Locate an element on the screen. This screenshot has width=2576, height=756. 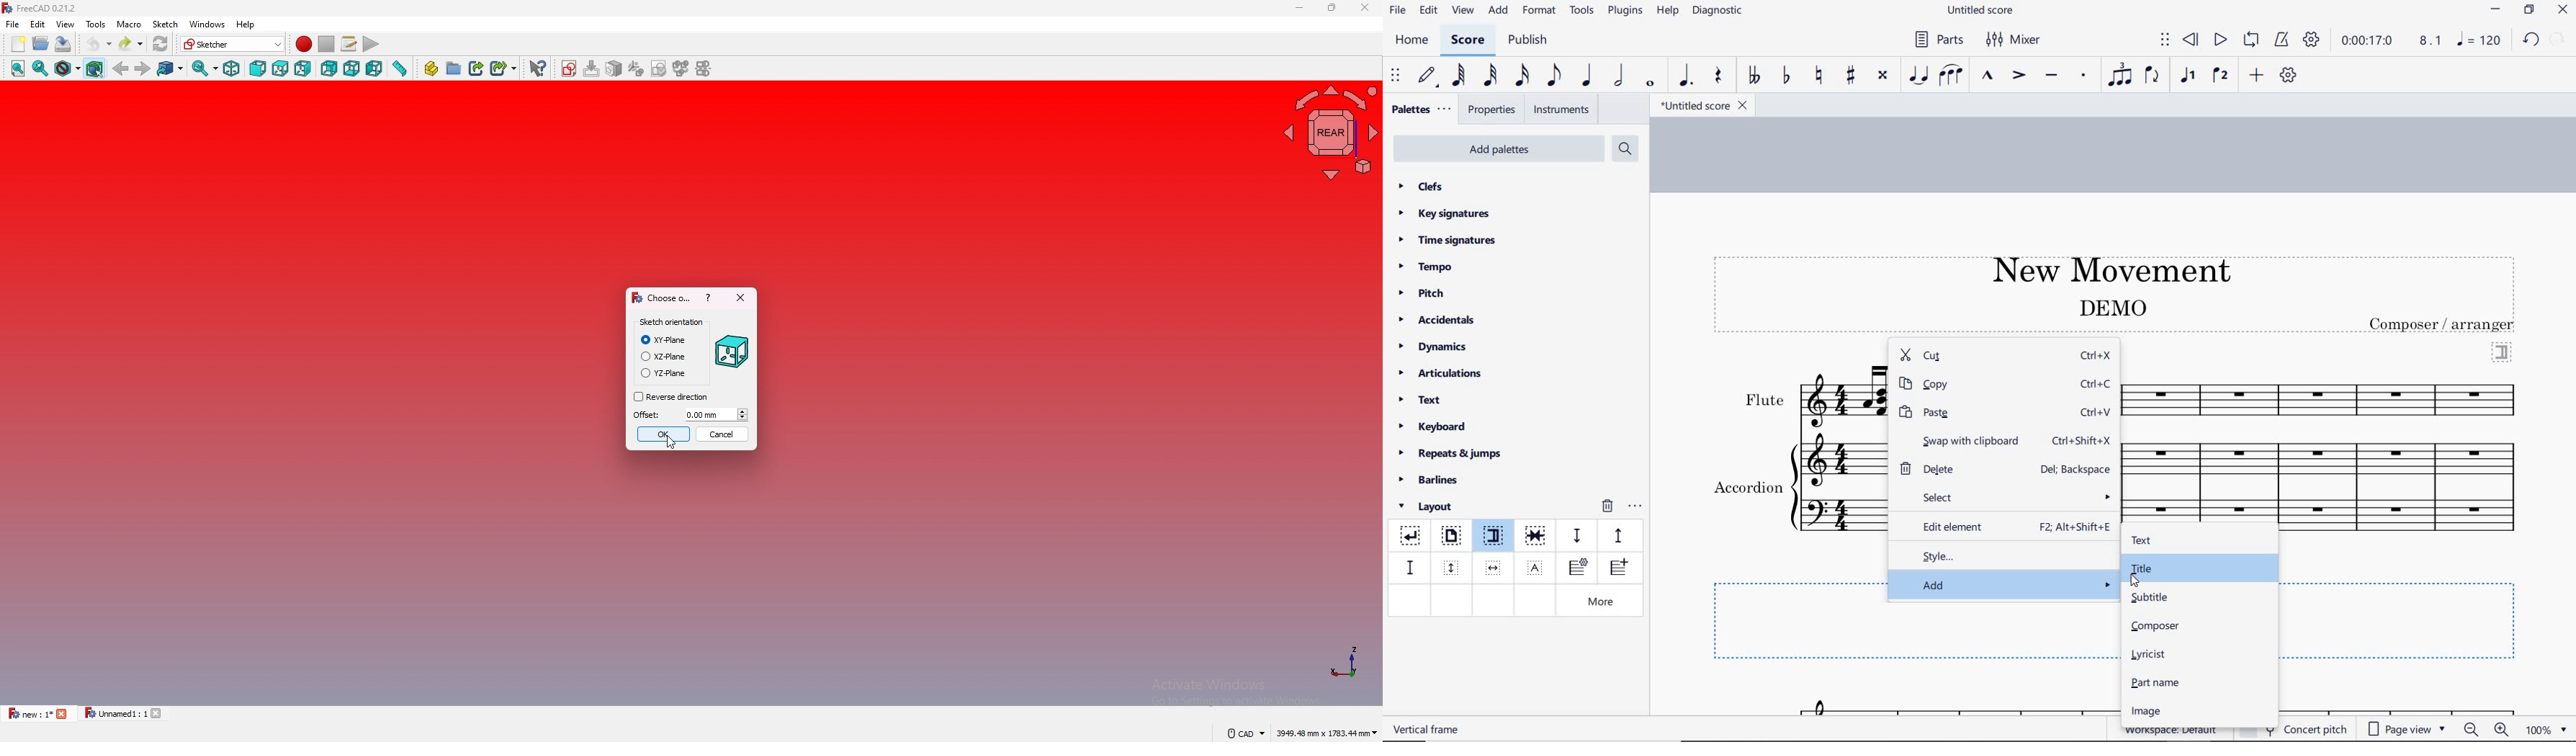
more is located at coordinates (1604, 603).